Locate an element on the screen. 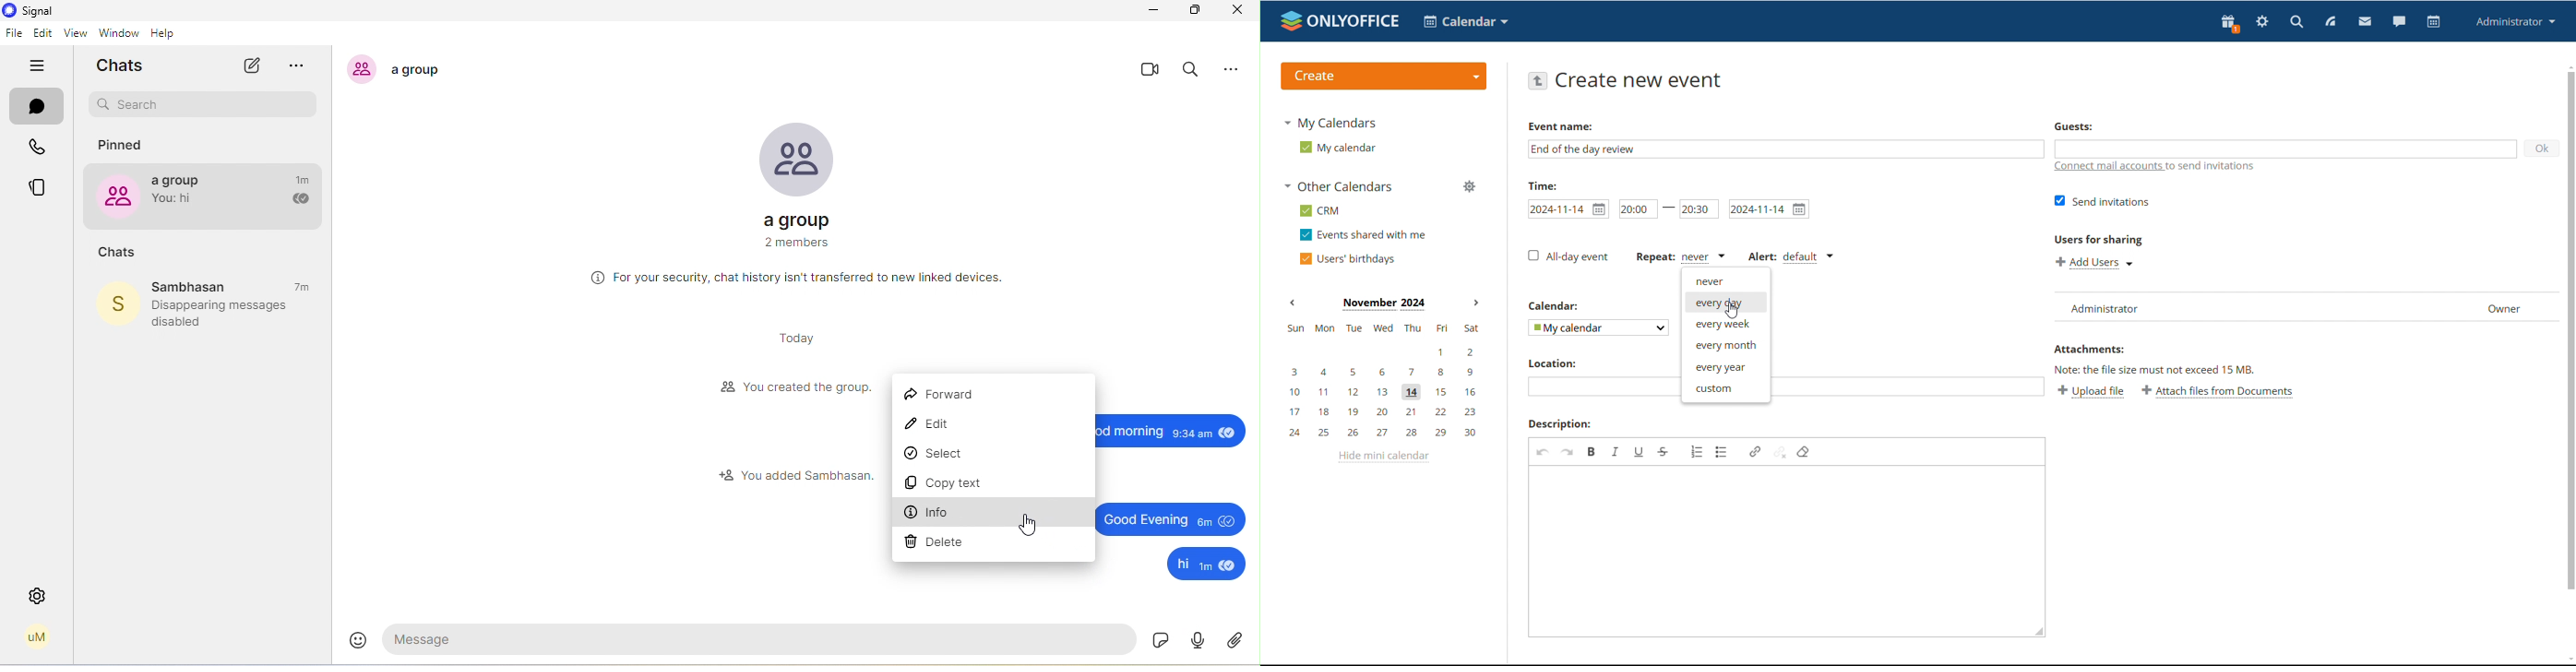 This screenshot has width=2576, height=672. underline is located at coordinates (1639, 452).